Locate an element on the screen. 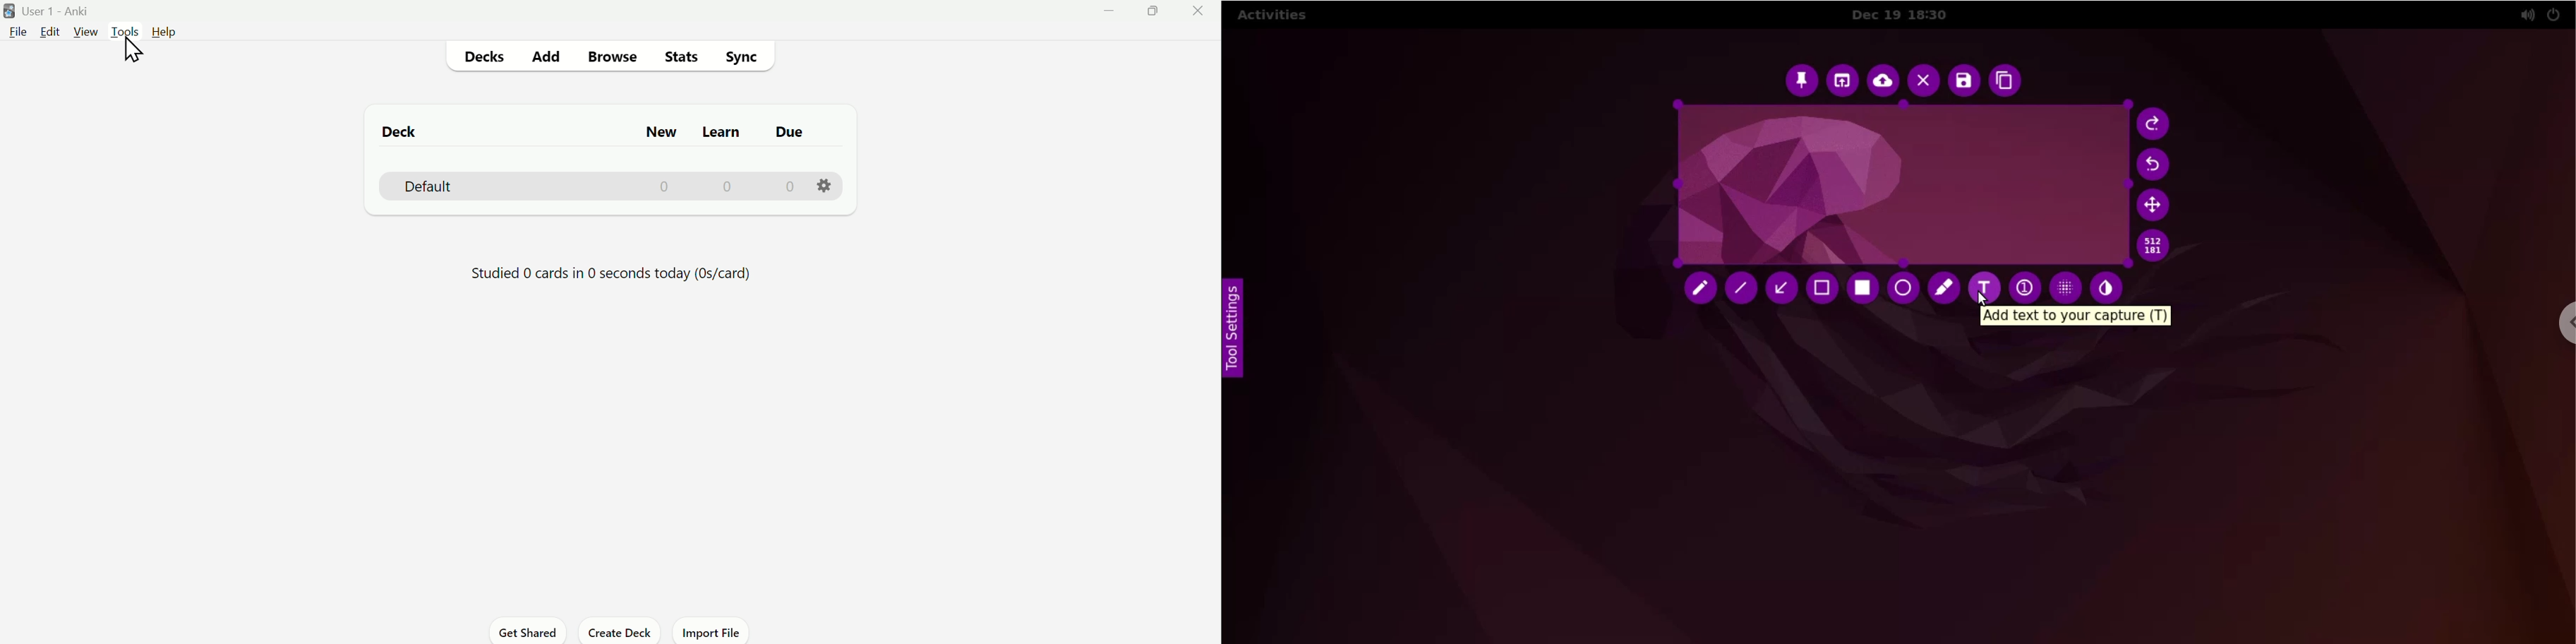  Cursor is located at coordinates (132, 51).